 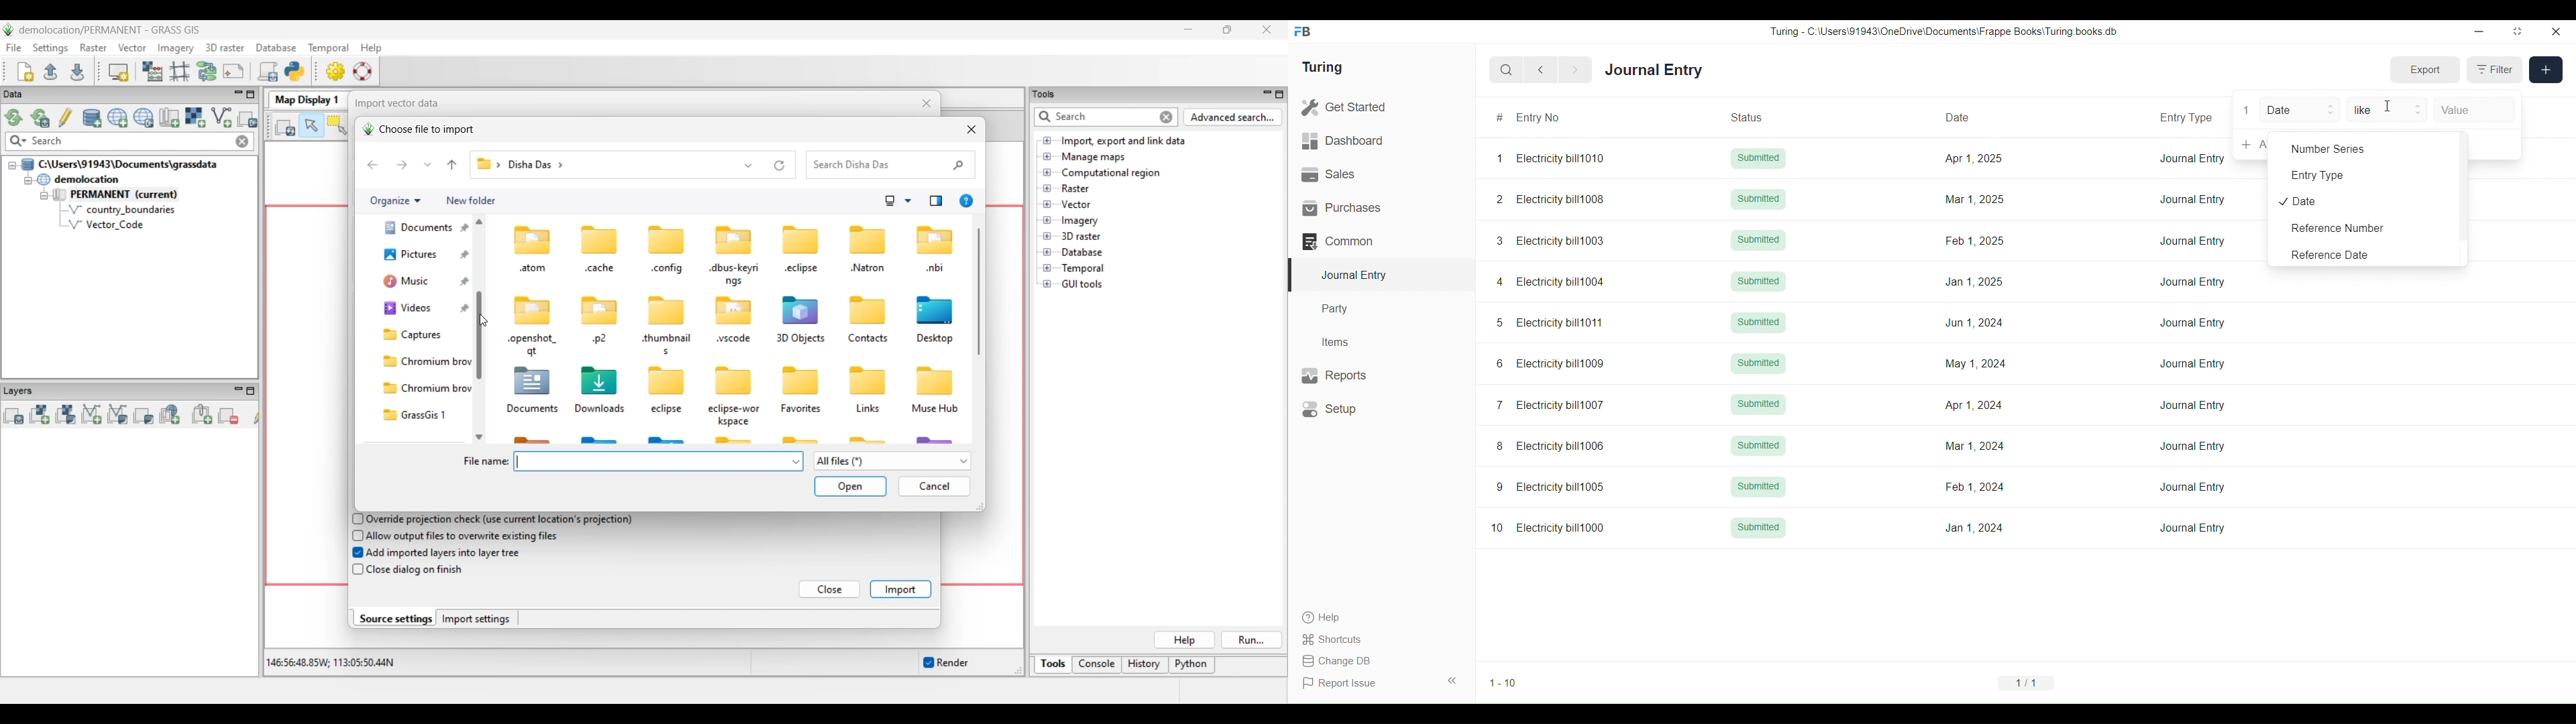 I want to click on Number Series, so click(x=2364, y=148).